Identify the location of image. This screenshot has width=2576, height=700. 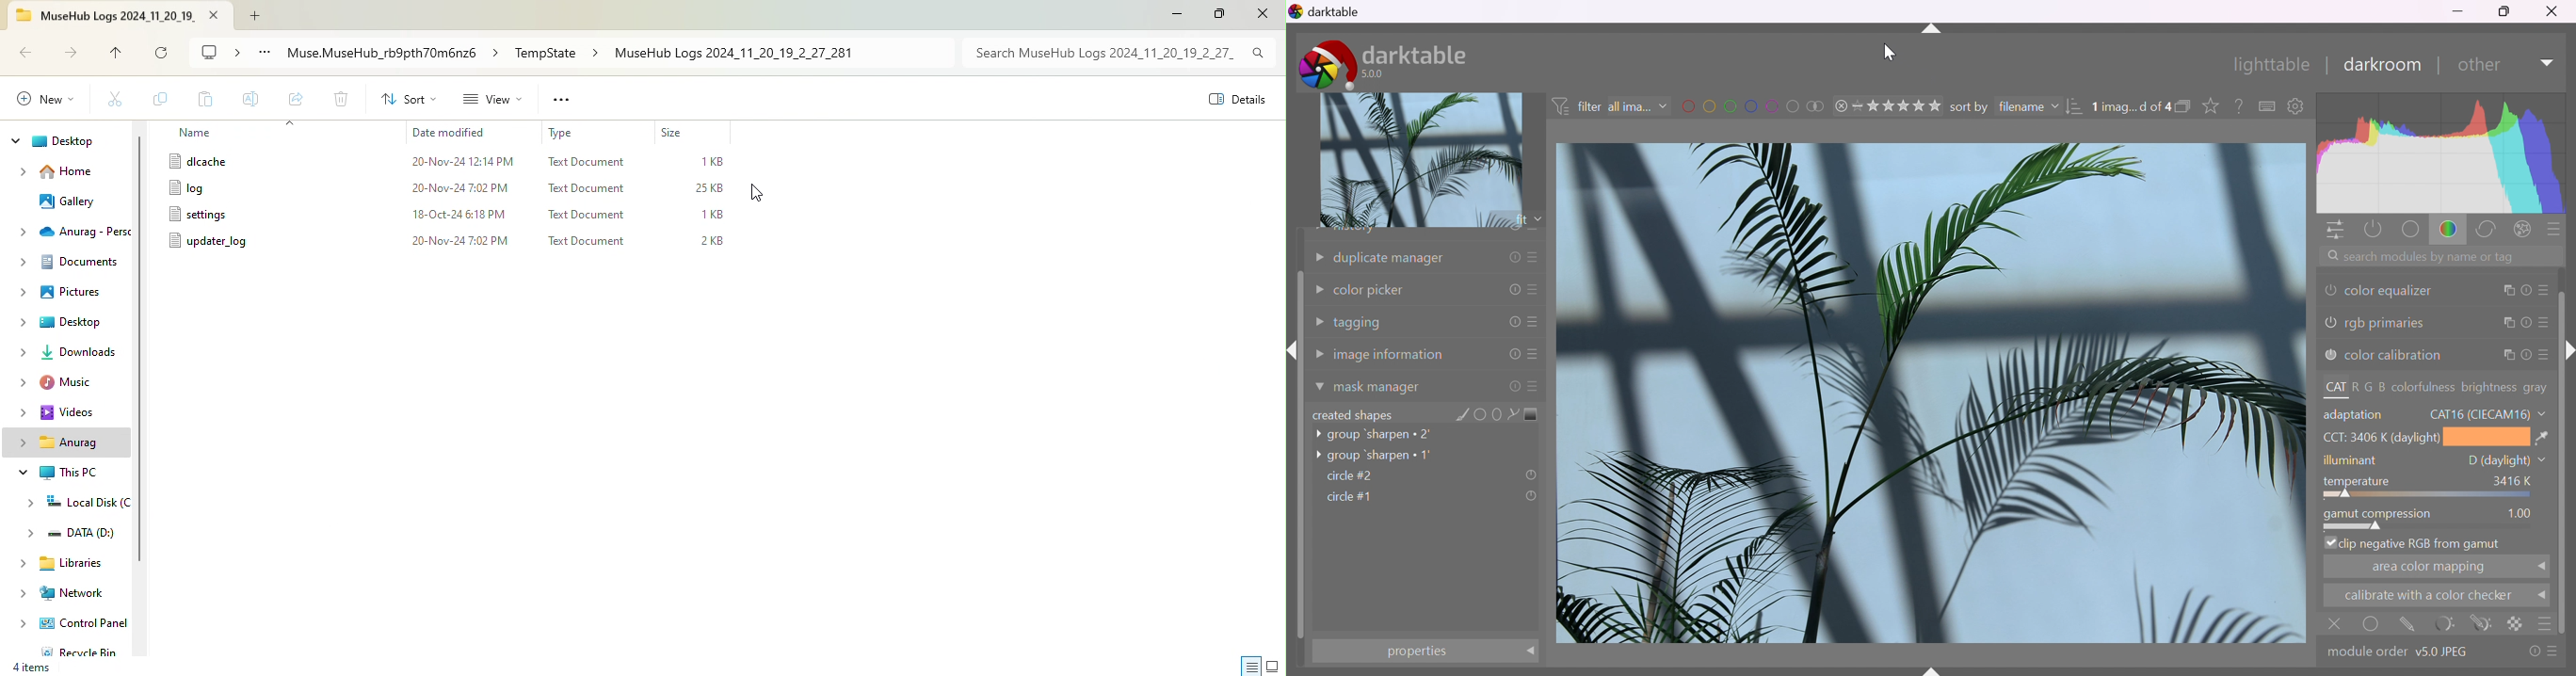
(1931, 391).